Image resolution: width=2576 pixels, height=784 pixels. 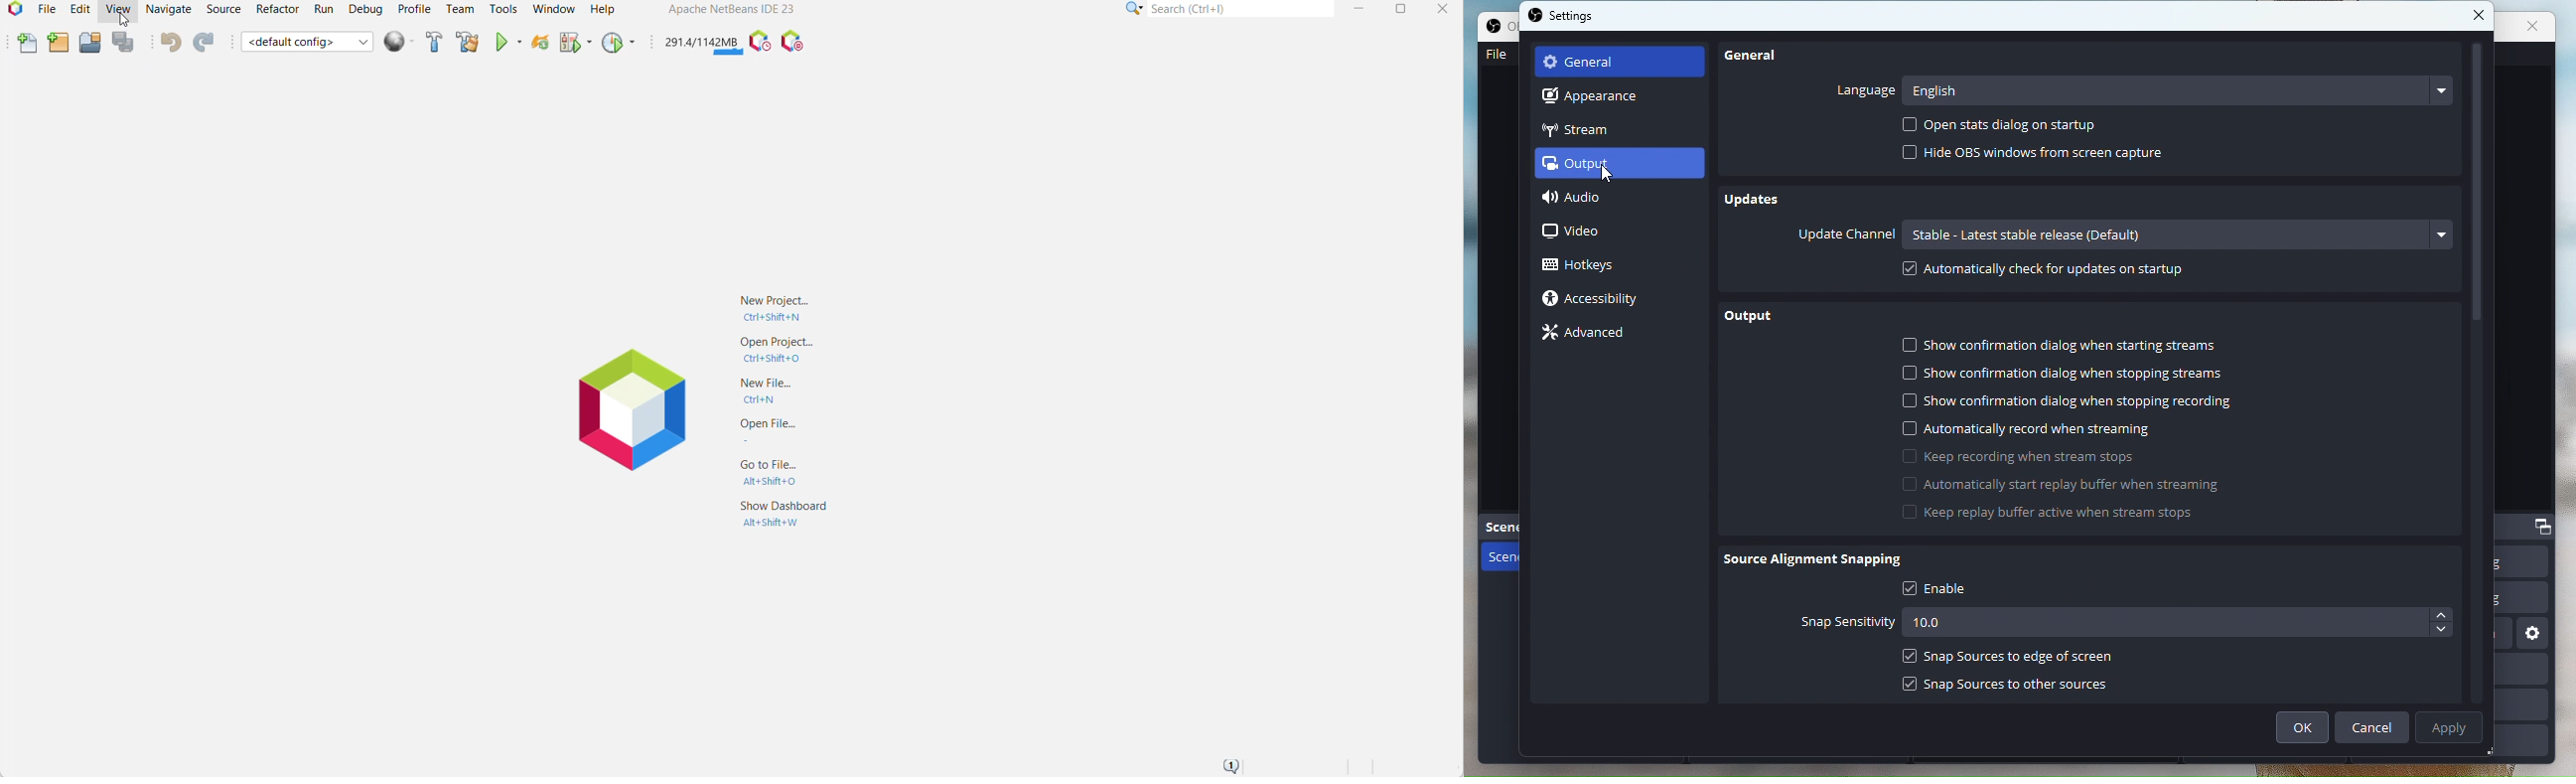 What do you see at coordinates (1566, 16) in the screenshot?
I see `Settings` at bounding box center [1566, 16].